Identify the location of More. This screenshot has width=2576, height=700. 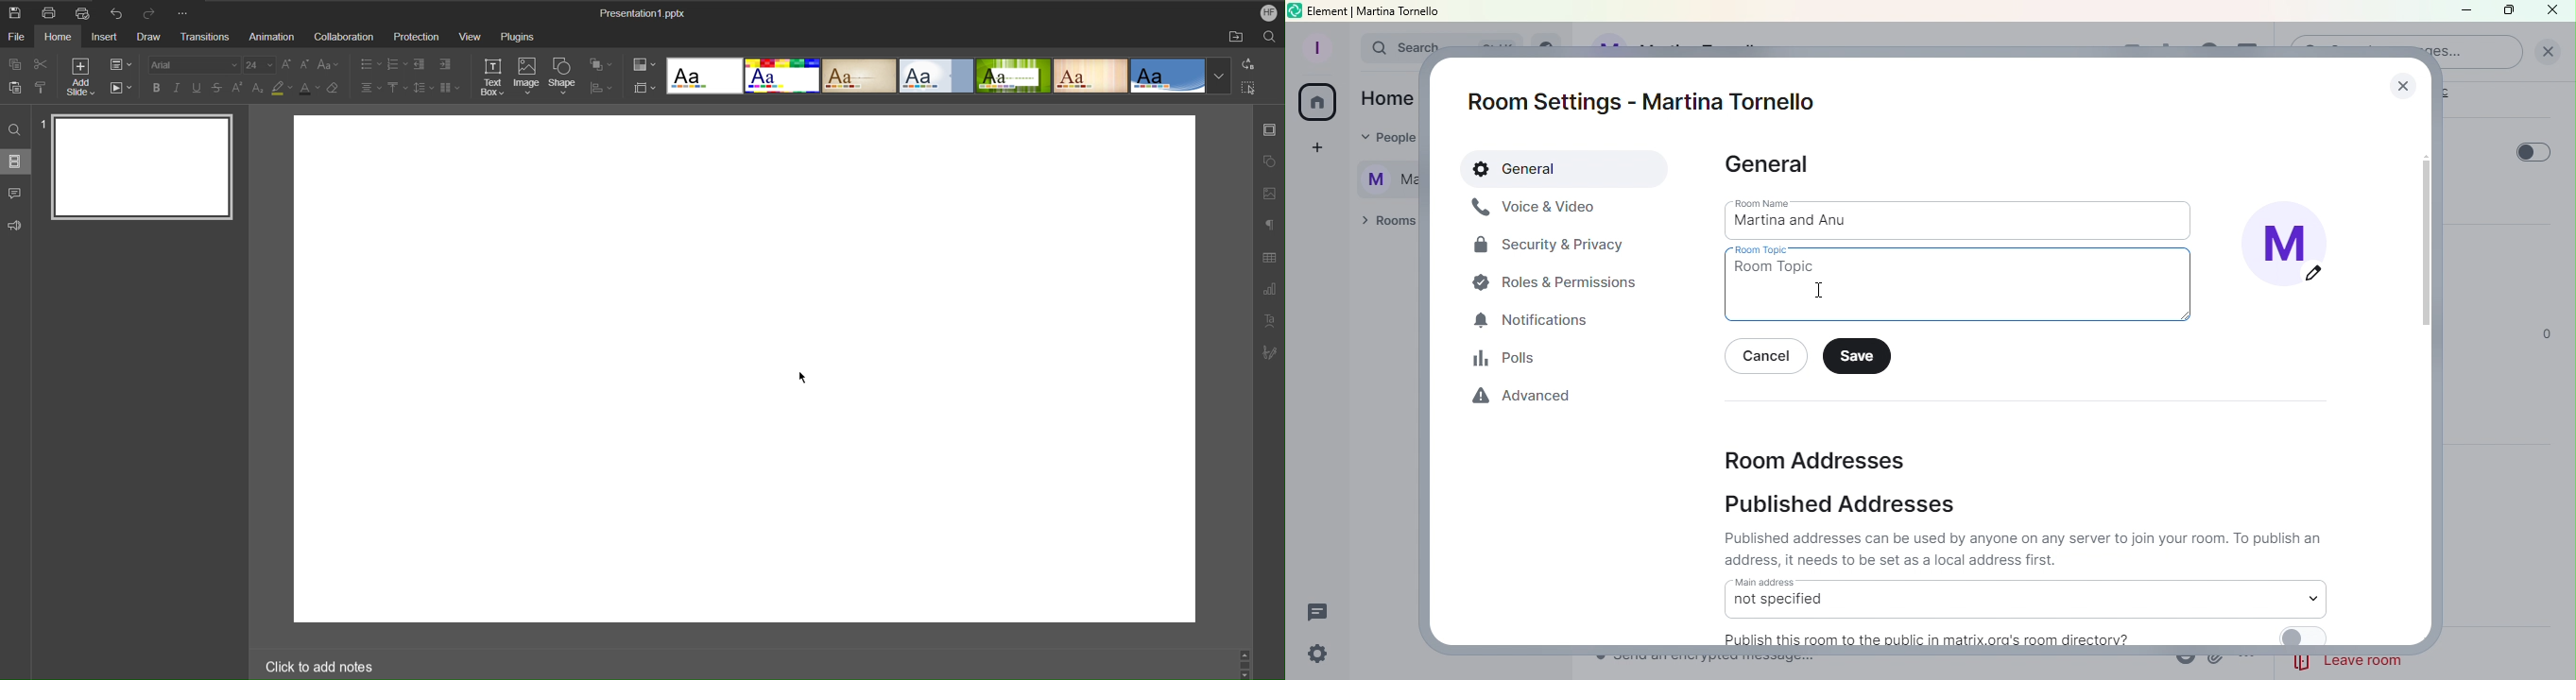
(185, 12).